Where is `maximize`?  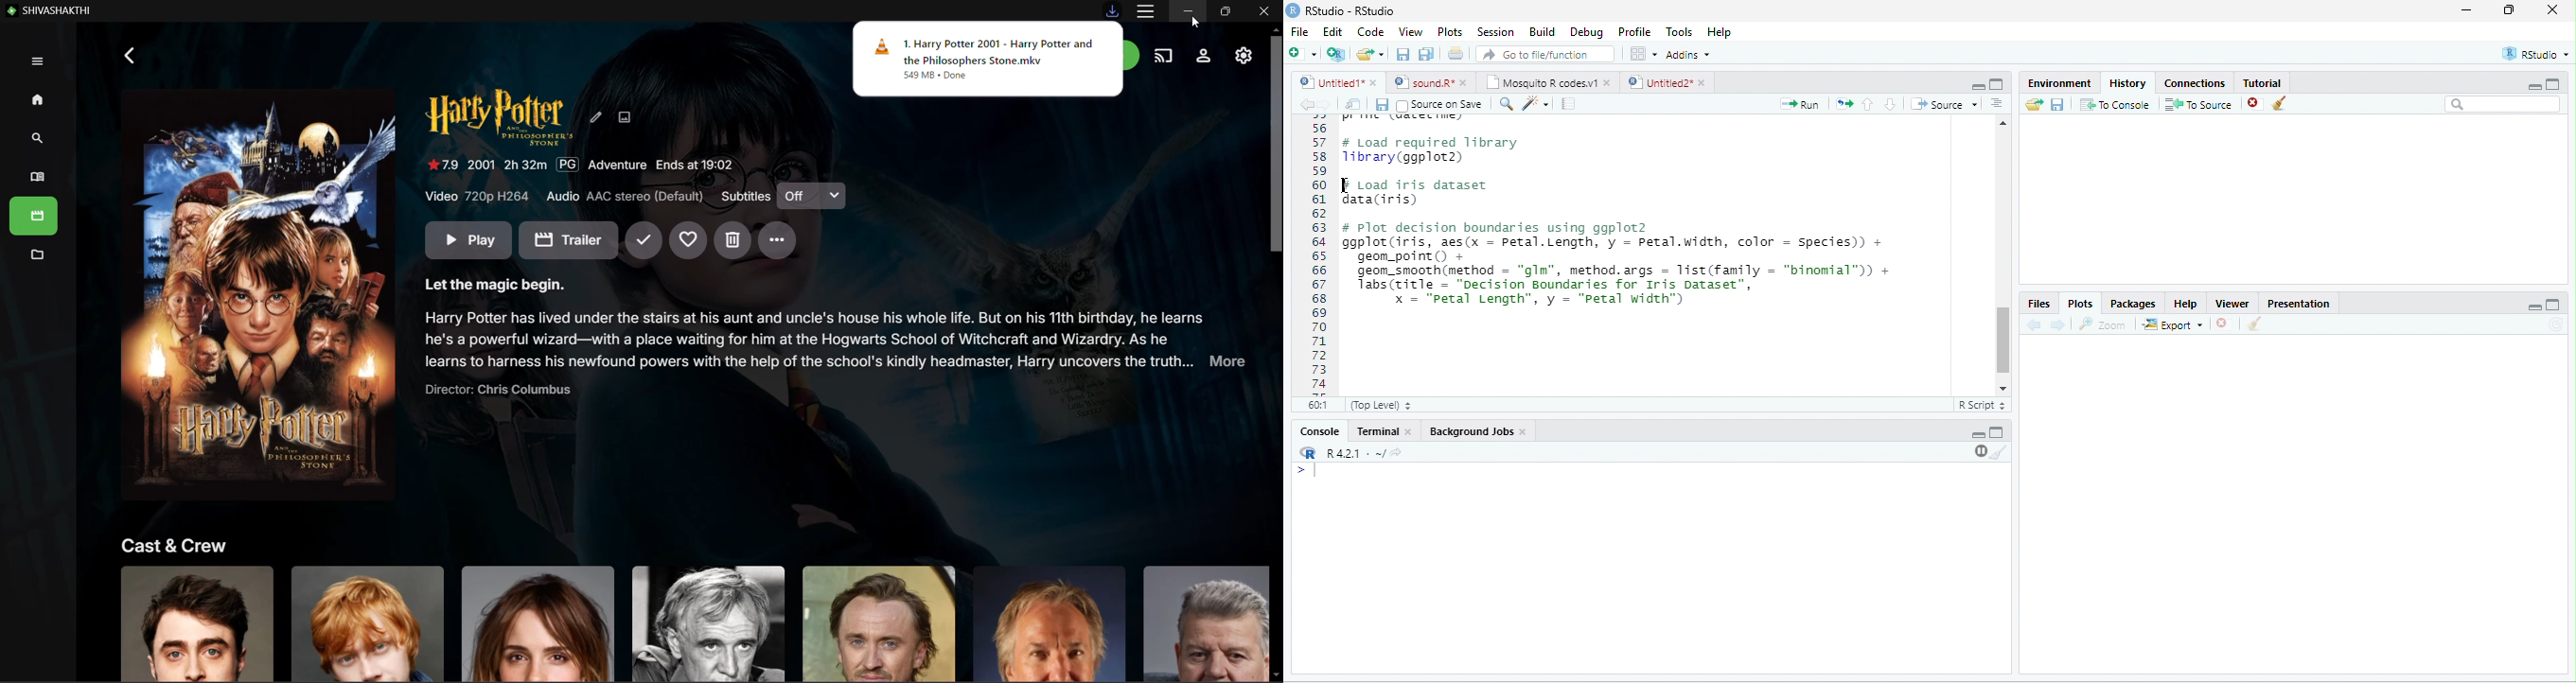
maximize is located at coordinates (1997, 84).